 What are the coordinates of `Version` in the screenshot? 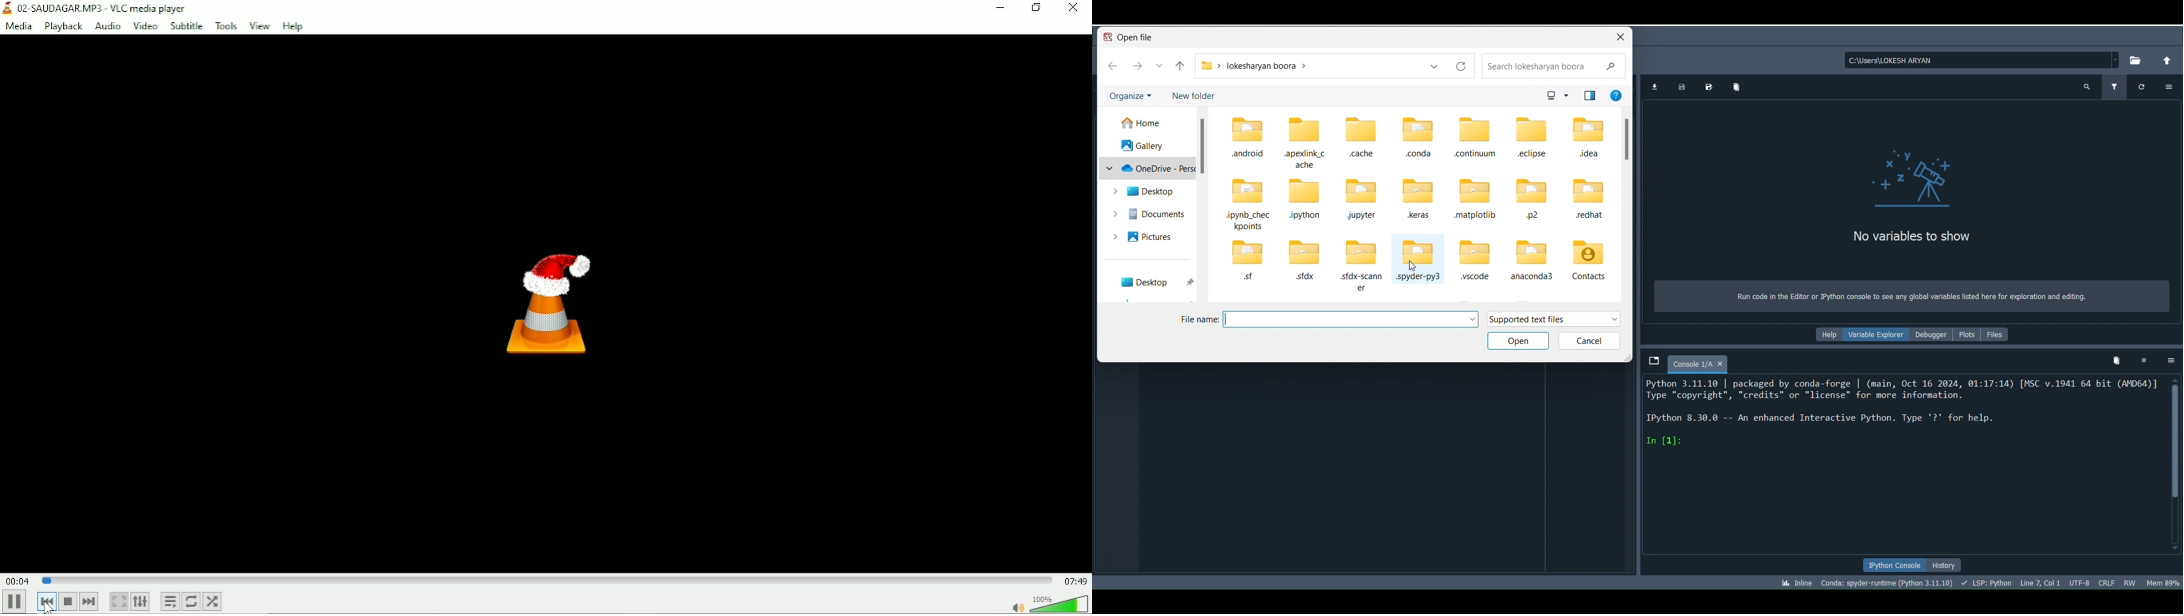 It's located at (1887, 582).